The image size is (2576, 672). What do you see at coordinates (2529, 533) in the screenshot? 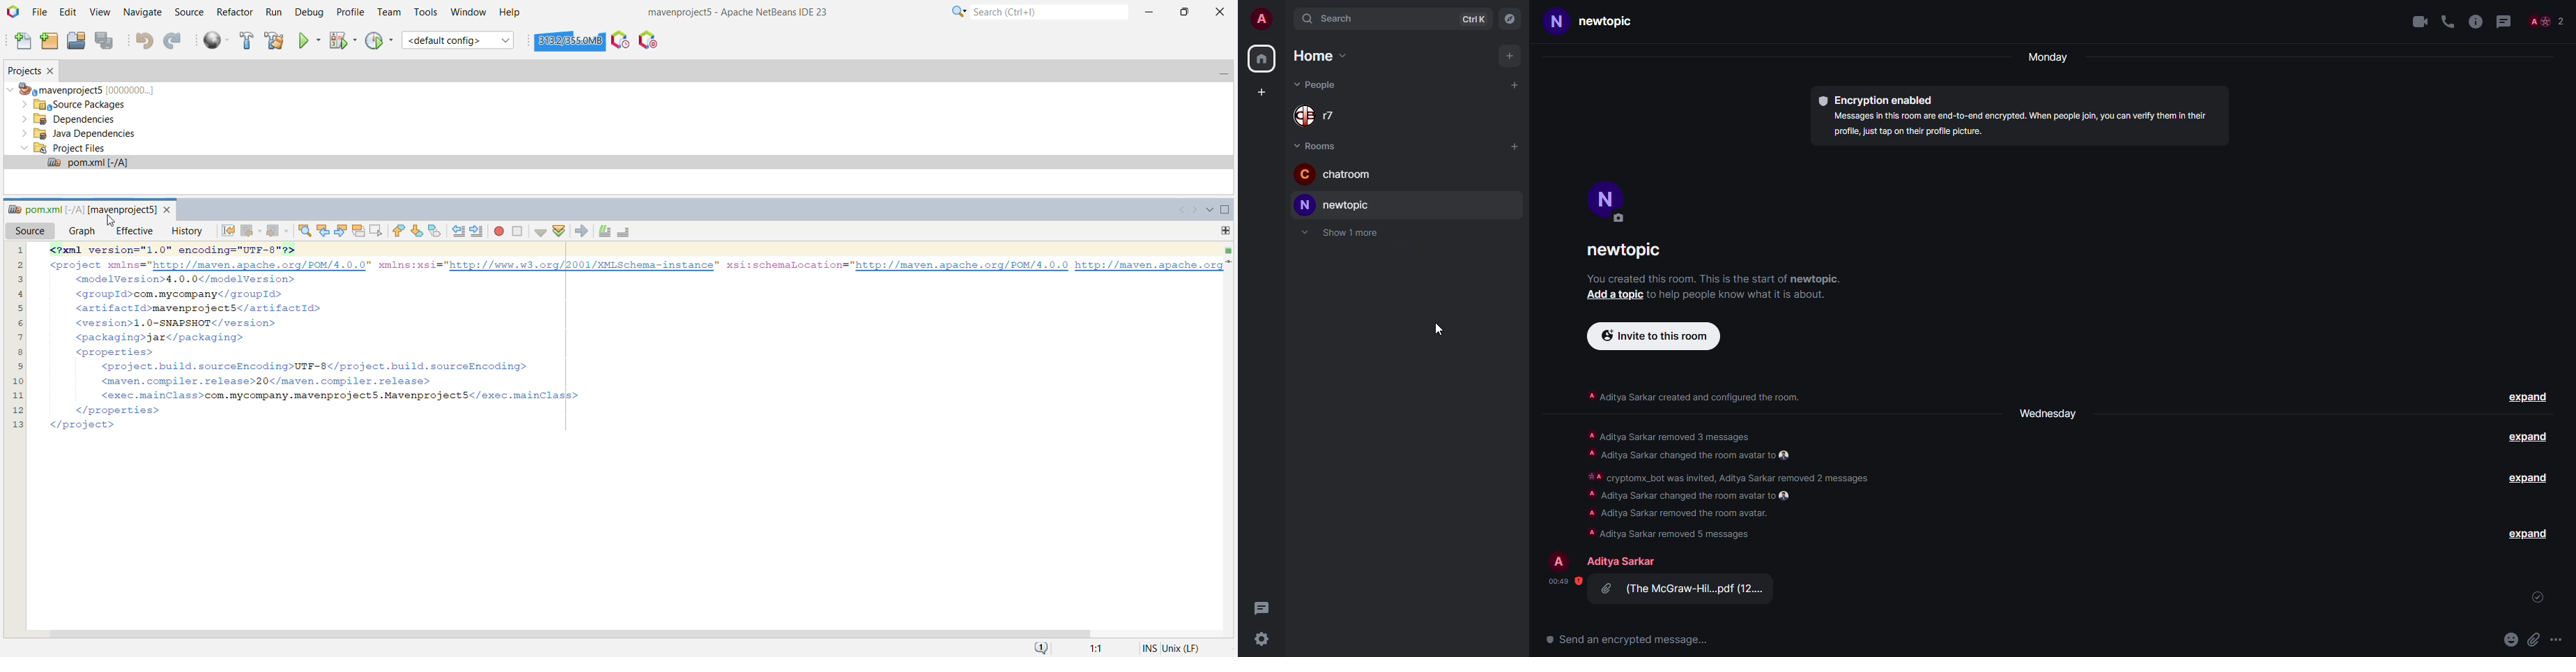
I see `expand` at bounding box center [2529, 533].